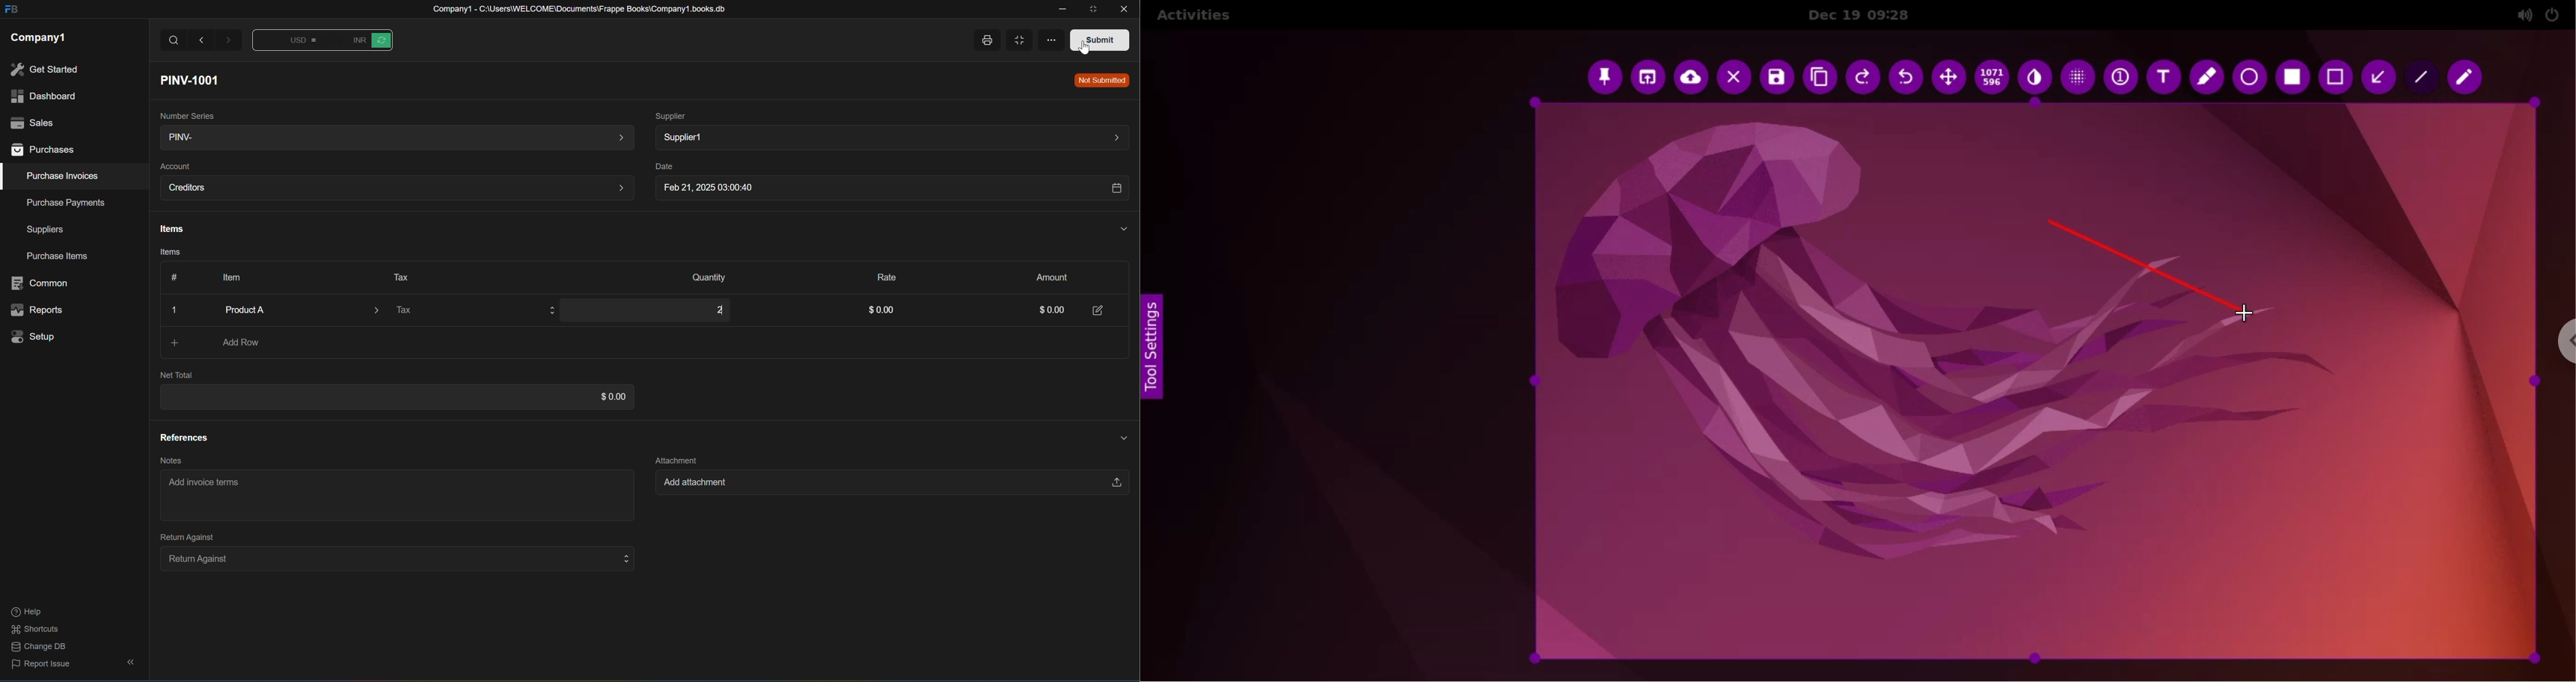  Describe the element at coordinates (176, 310) in the screenshot. I see `Close` at that location.